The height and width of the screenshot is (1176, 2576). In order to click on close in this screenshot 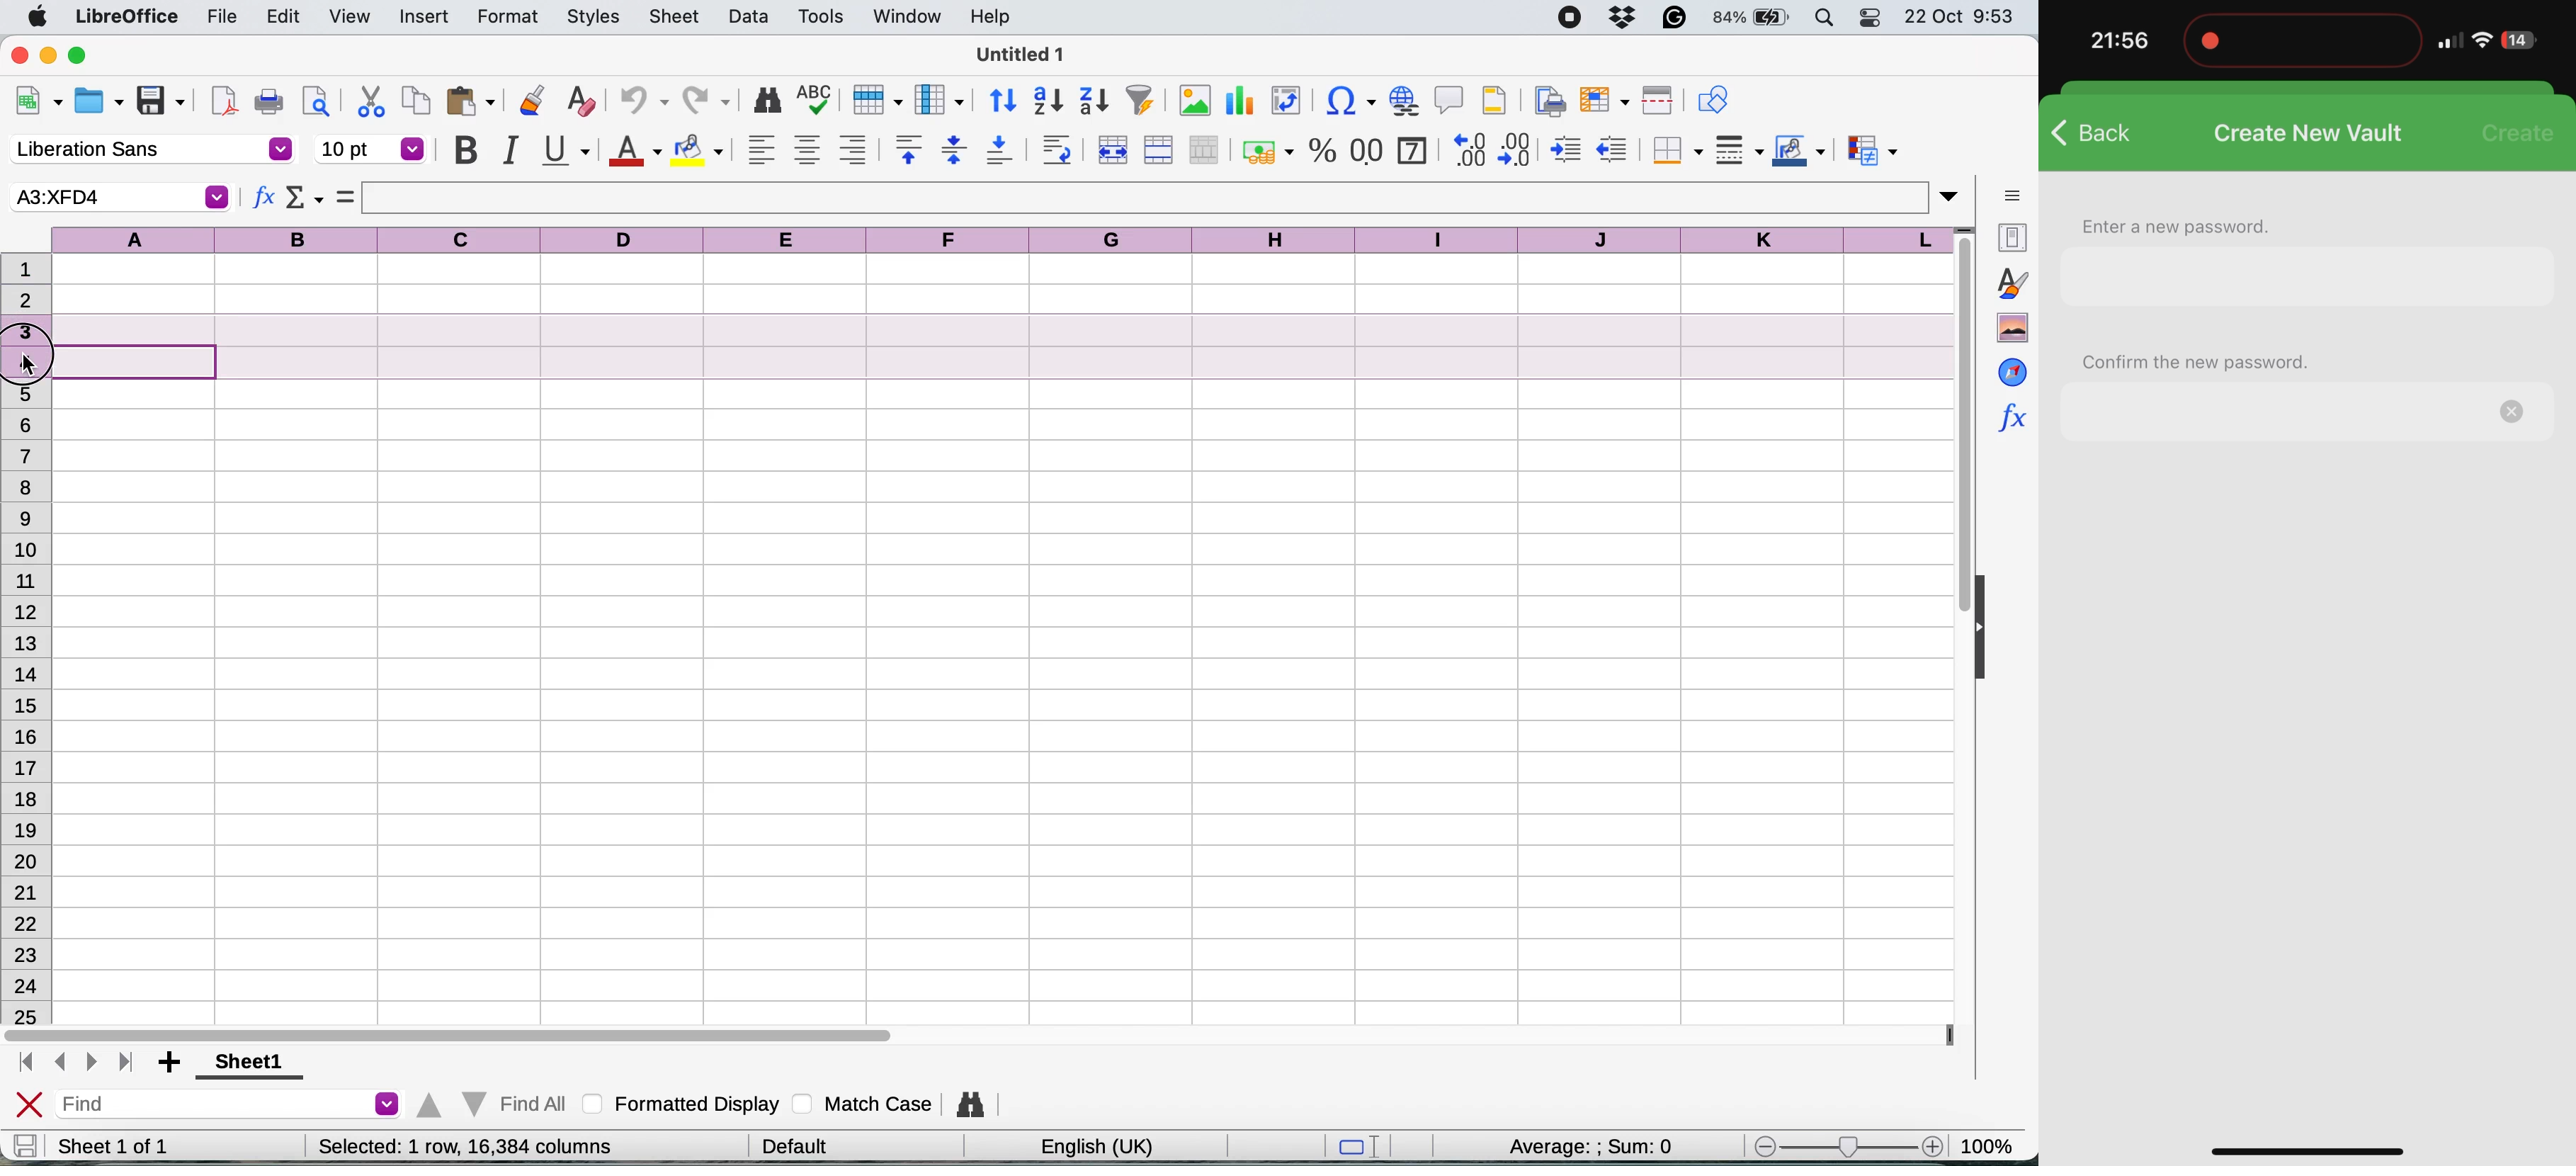, I will do `click(20, 53)`.